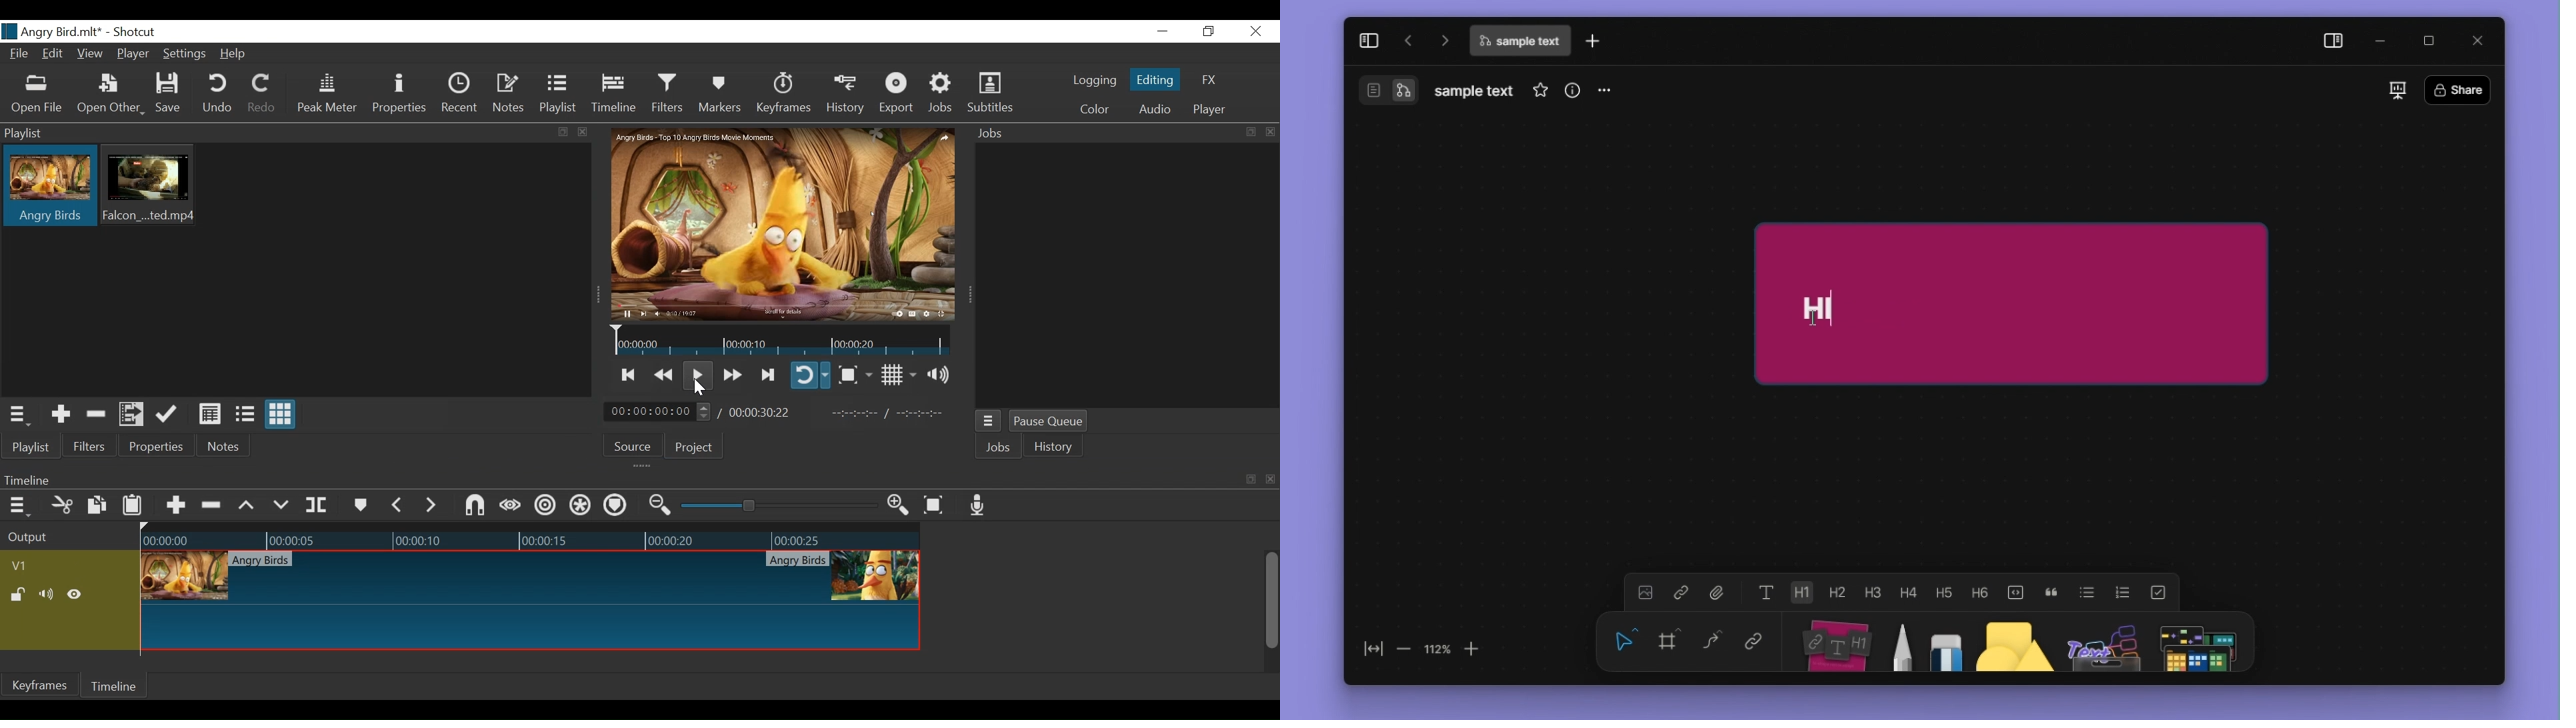 Image resolution: width=2576 pixels, height=728 pixels. Describe the element at coordinates (1095, 82) in the screenshot. I see `logging` at that location.